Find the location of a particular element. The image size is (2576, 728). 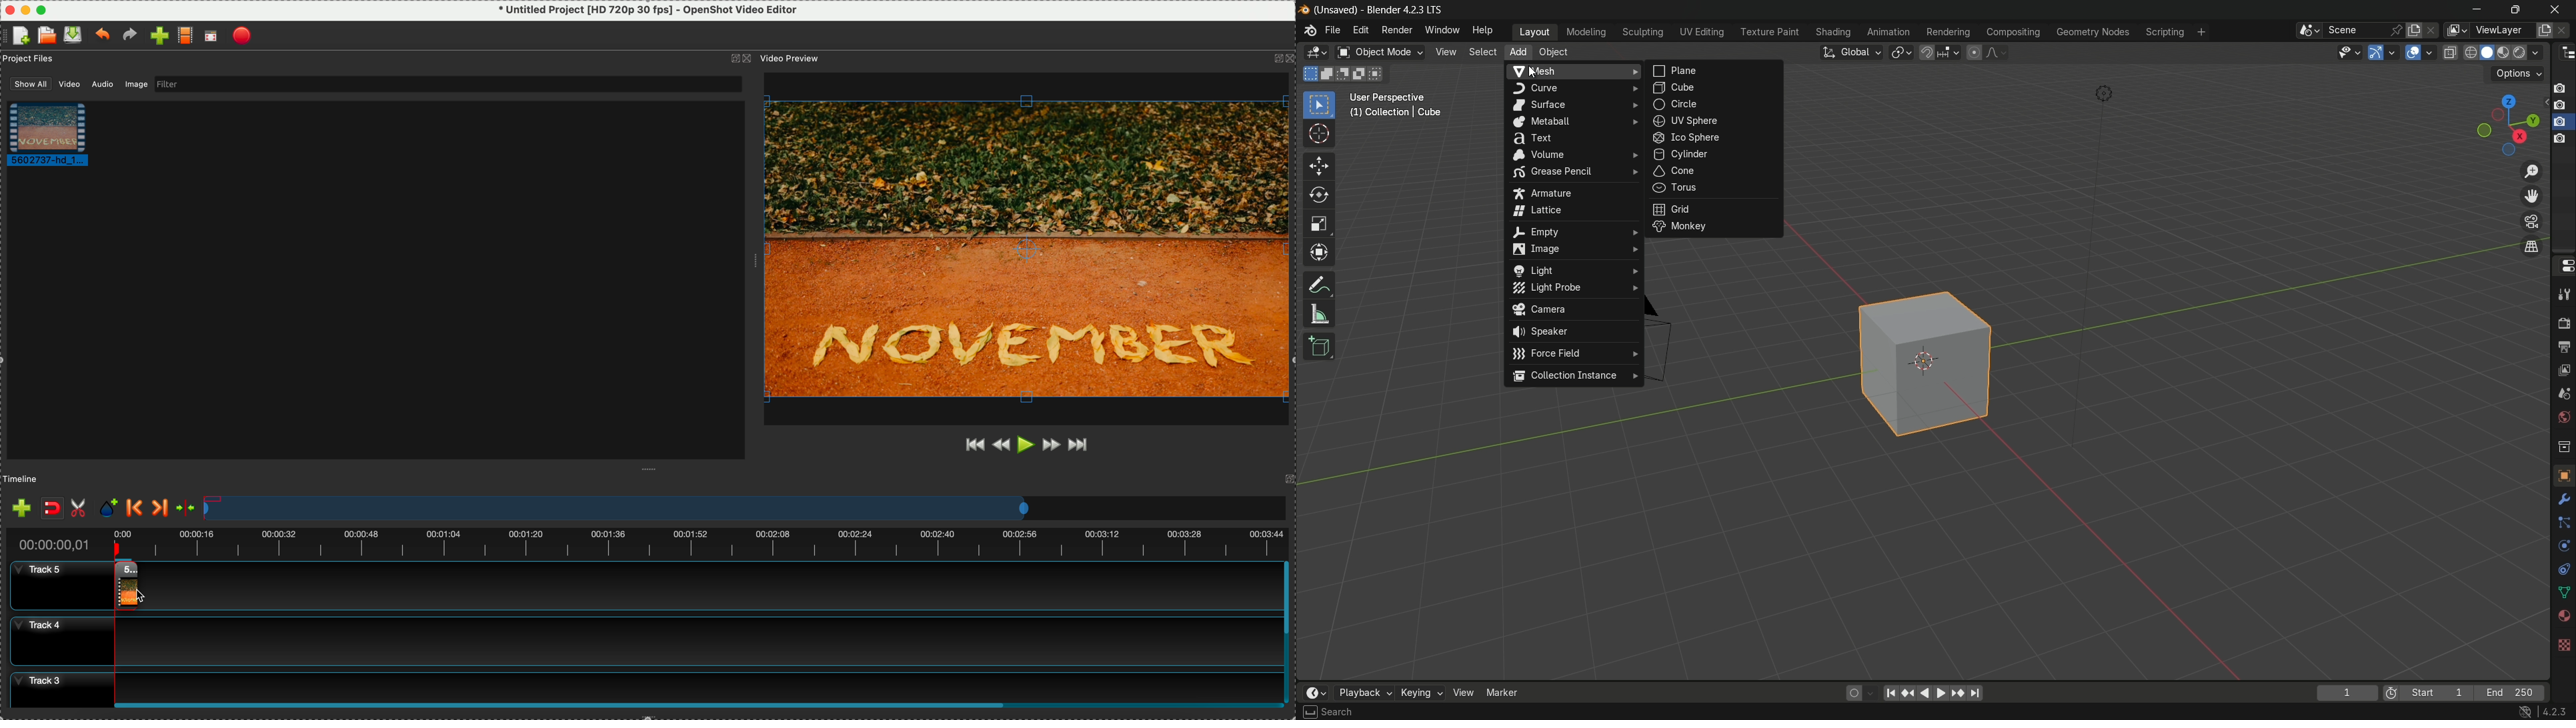

logo is located at coordinates (1305, 10).